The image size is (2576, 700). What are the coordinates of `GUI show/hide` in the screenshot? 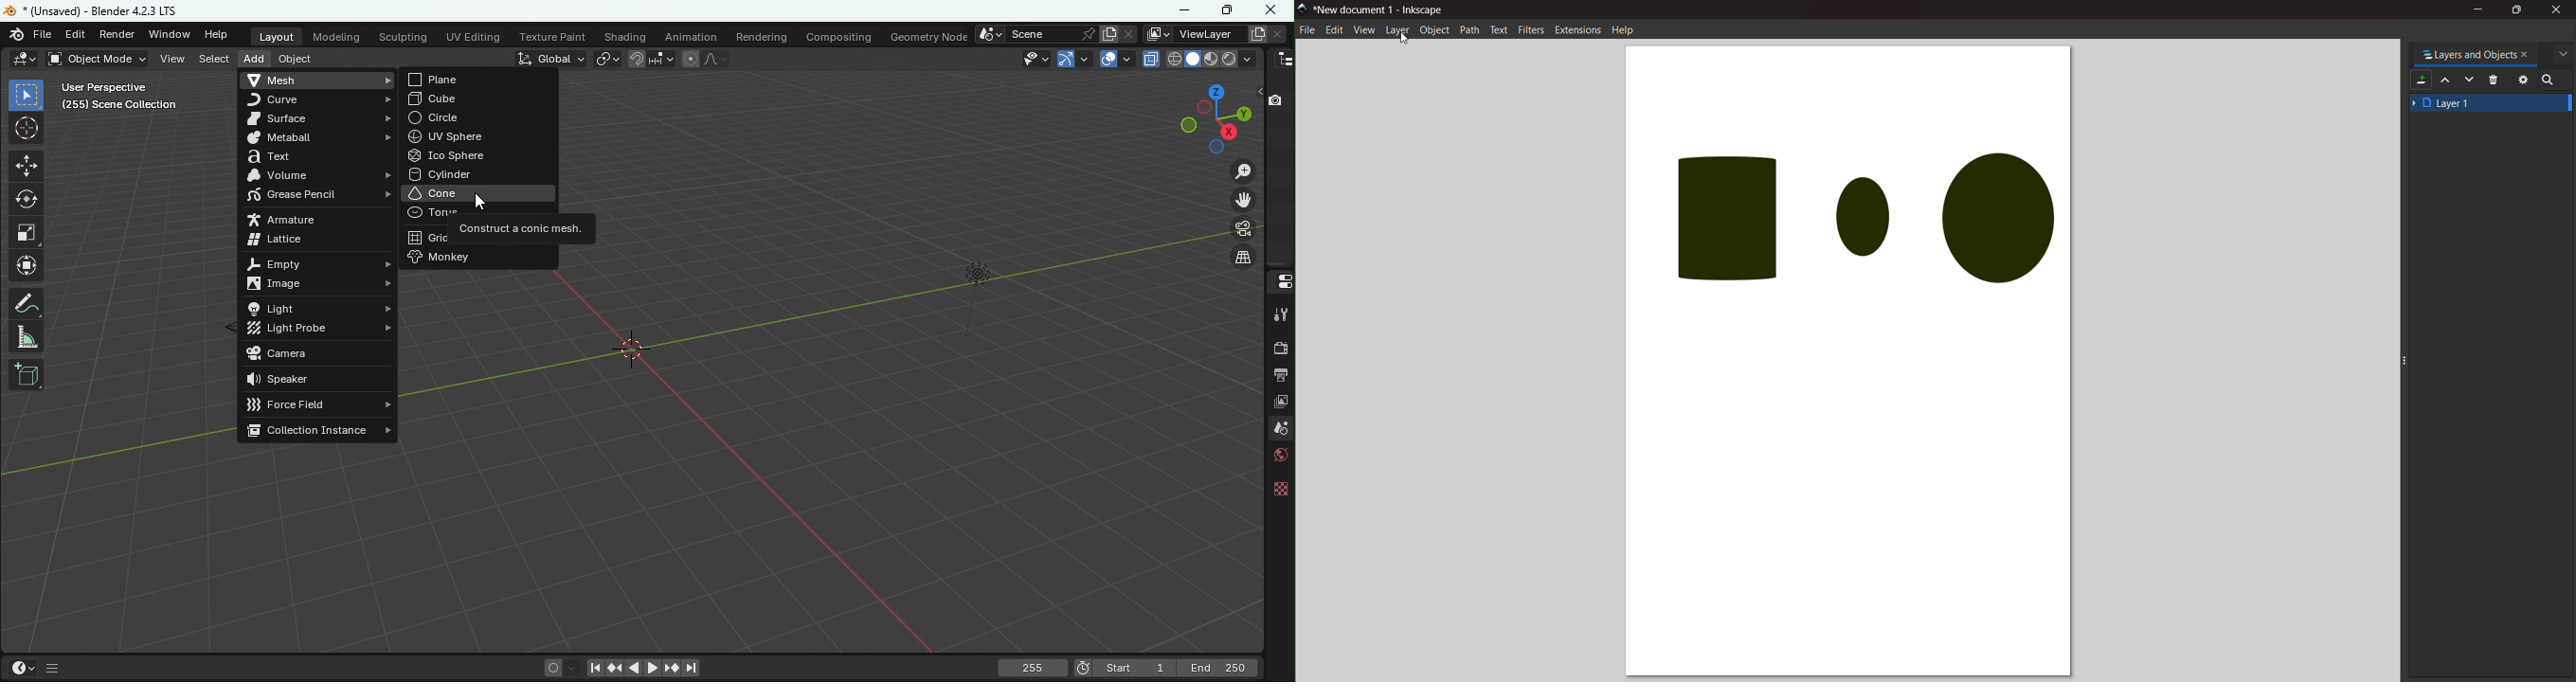 It's located at (55, 669).